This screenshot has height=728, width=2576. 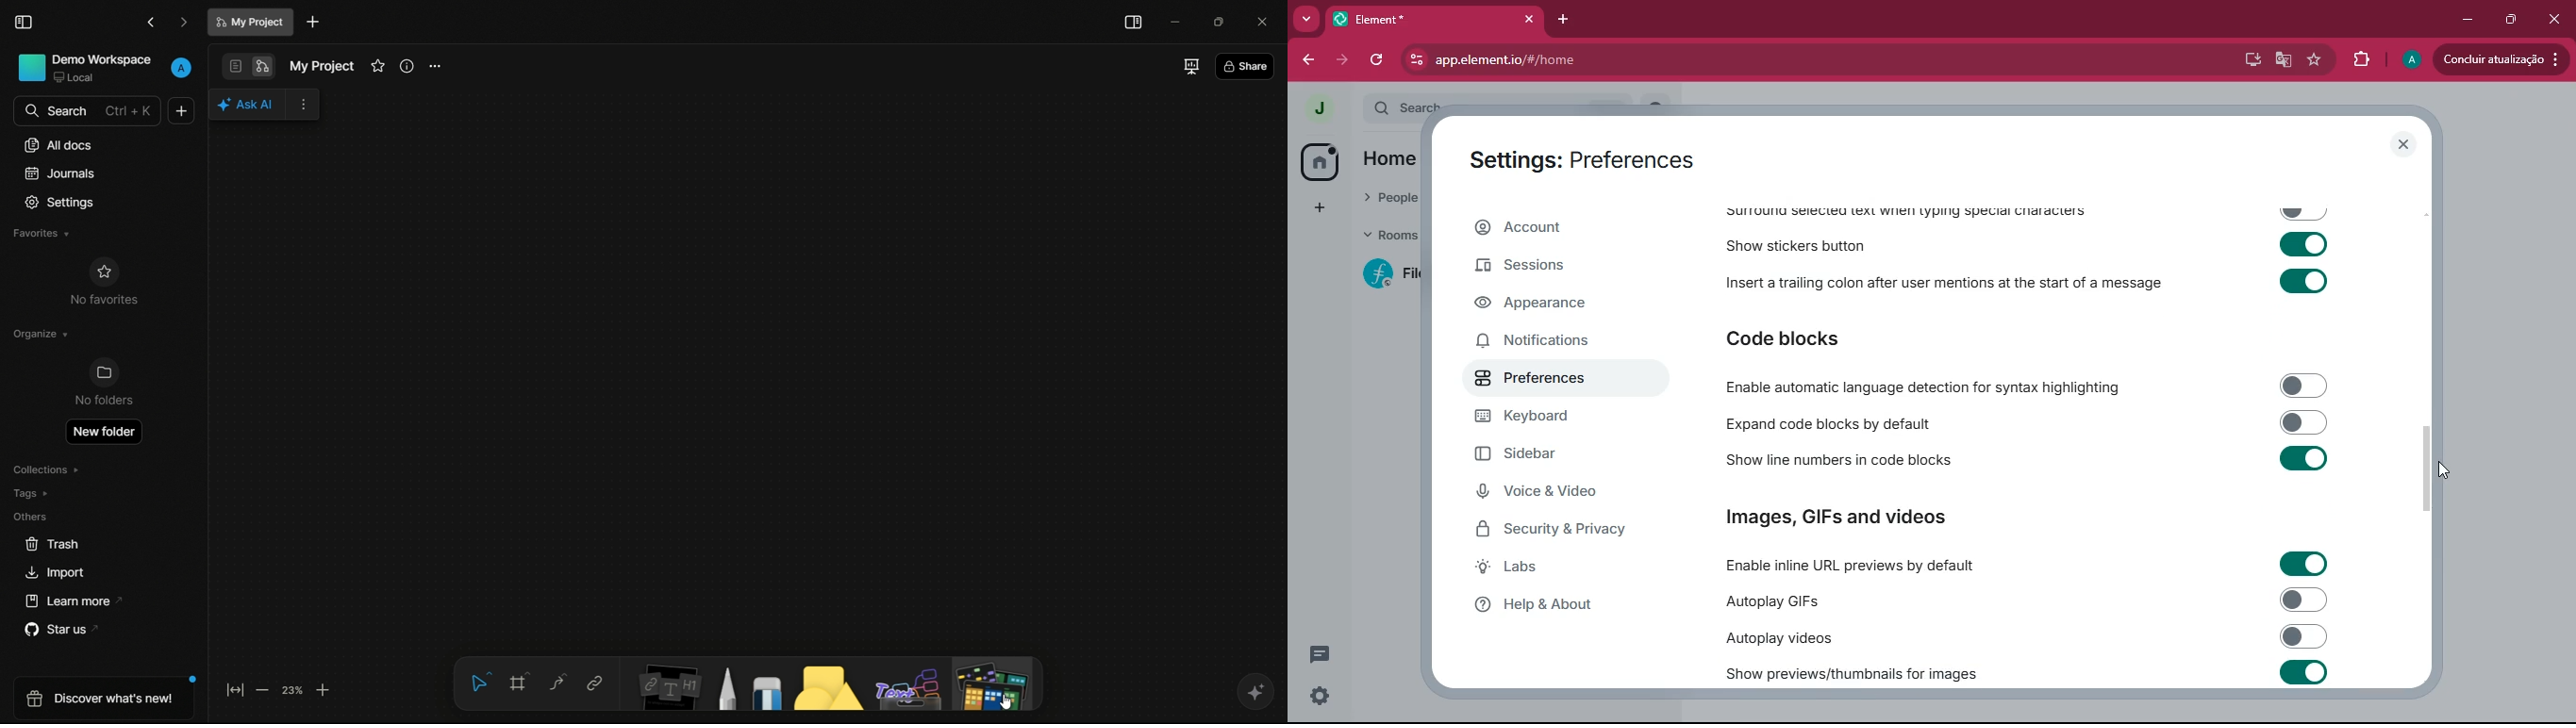 What do you see at coordinates (293, 689) in the screenshot?
I see `zoom factor` at bounding box center [293, 689].